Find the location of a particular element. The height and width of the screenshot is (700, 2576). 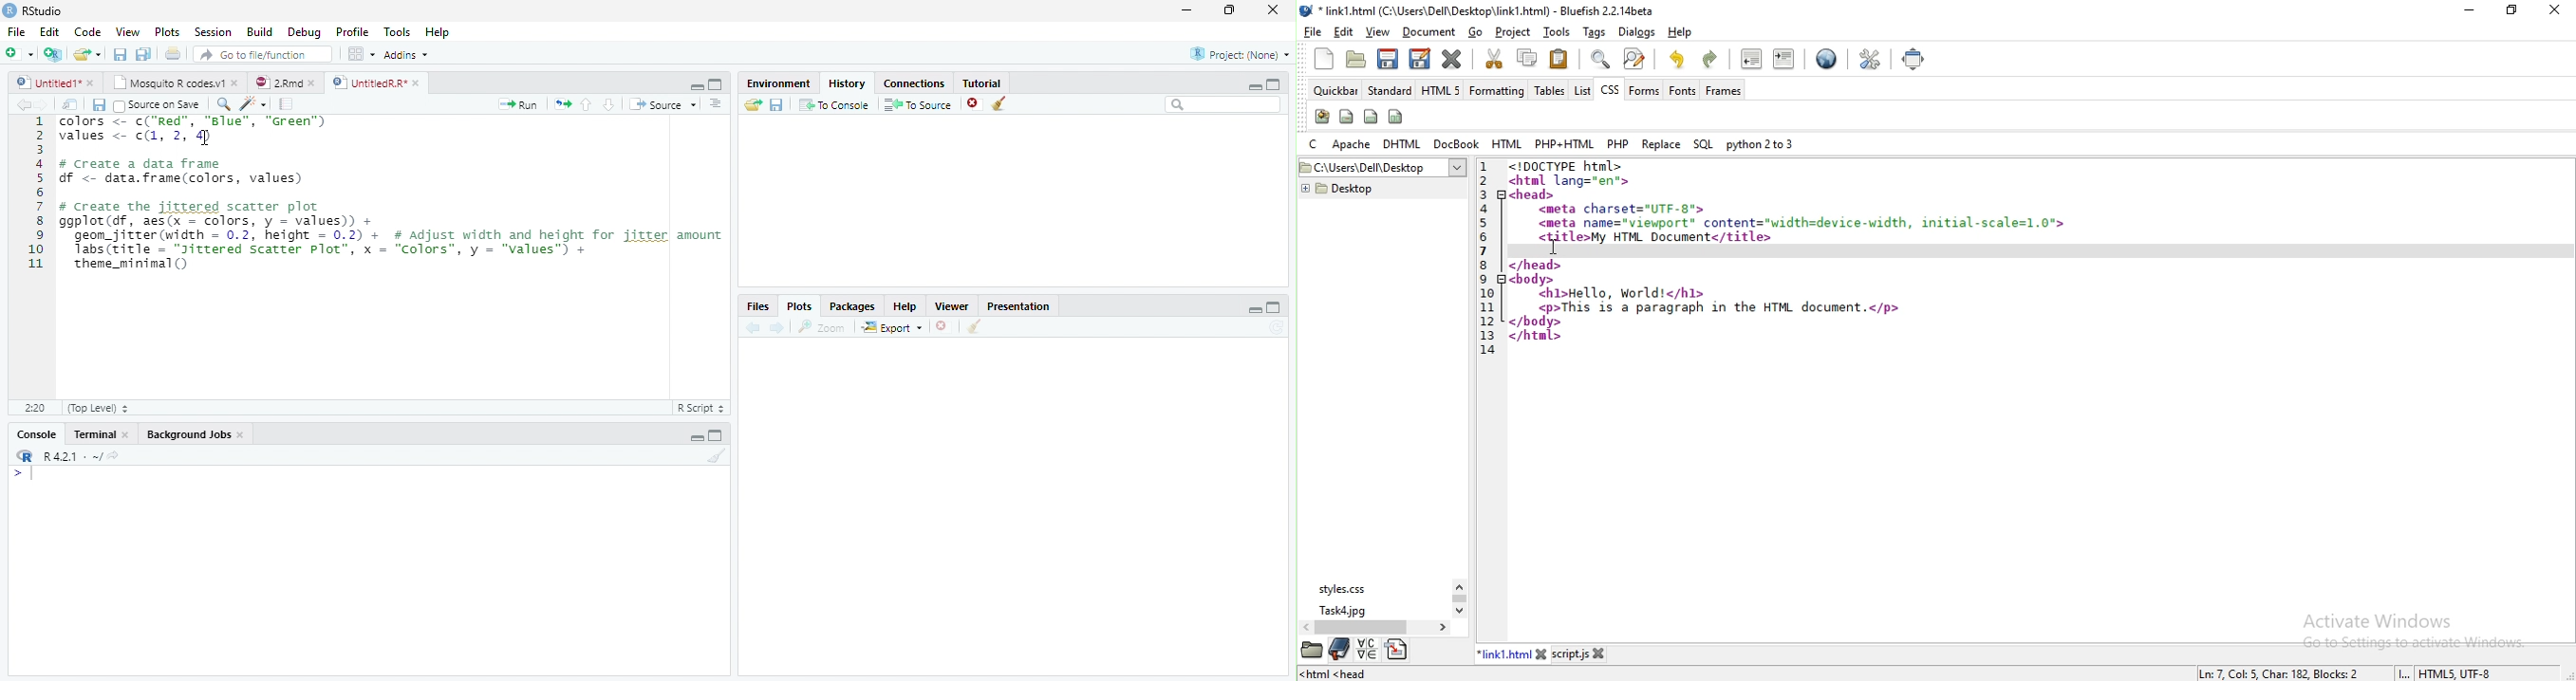

Presentation is located at coordinates (1017, 305).